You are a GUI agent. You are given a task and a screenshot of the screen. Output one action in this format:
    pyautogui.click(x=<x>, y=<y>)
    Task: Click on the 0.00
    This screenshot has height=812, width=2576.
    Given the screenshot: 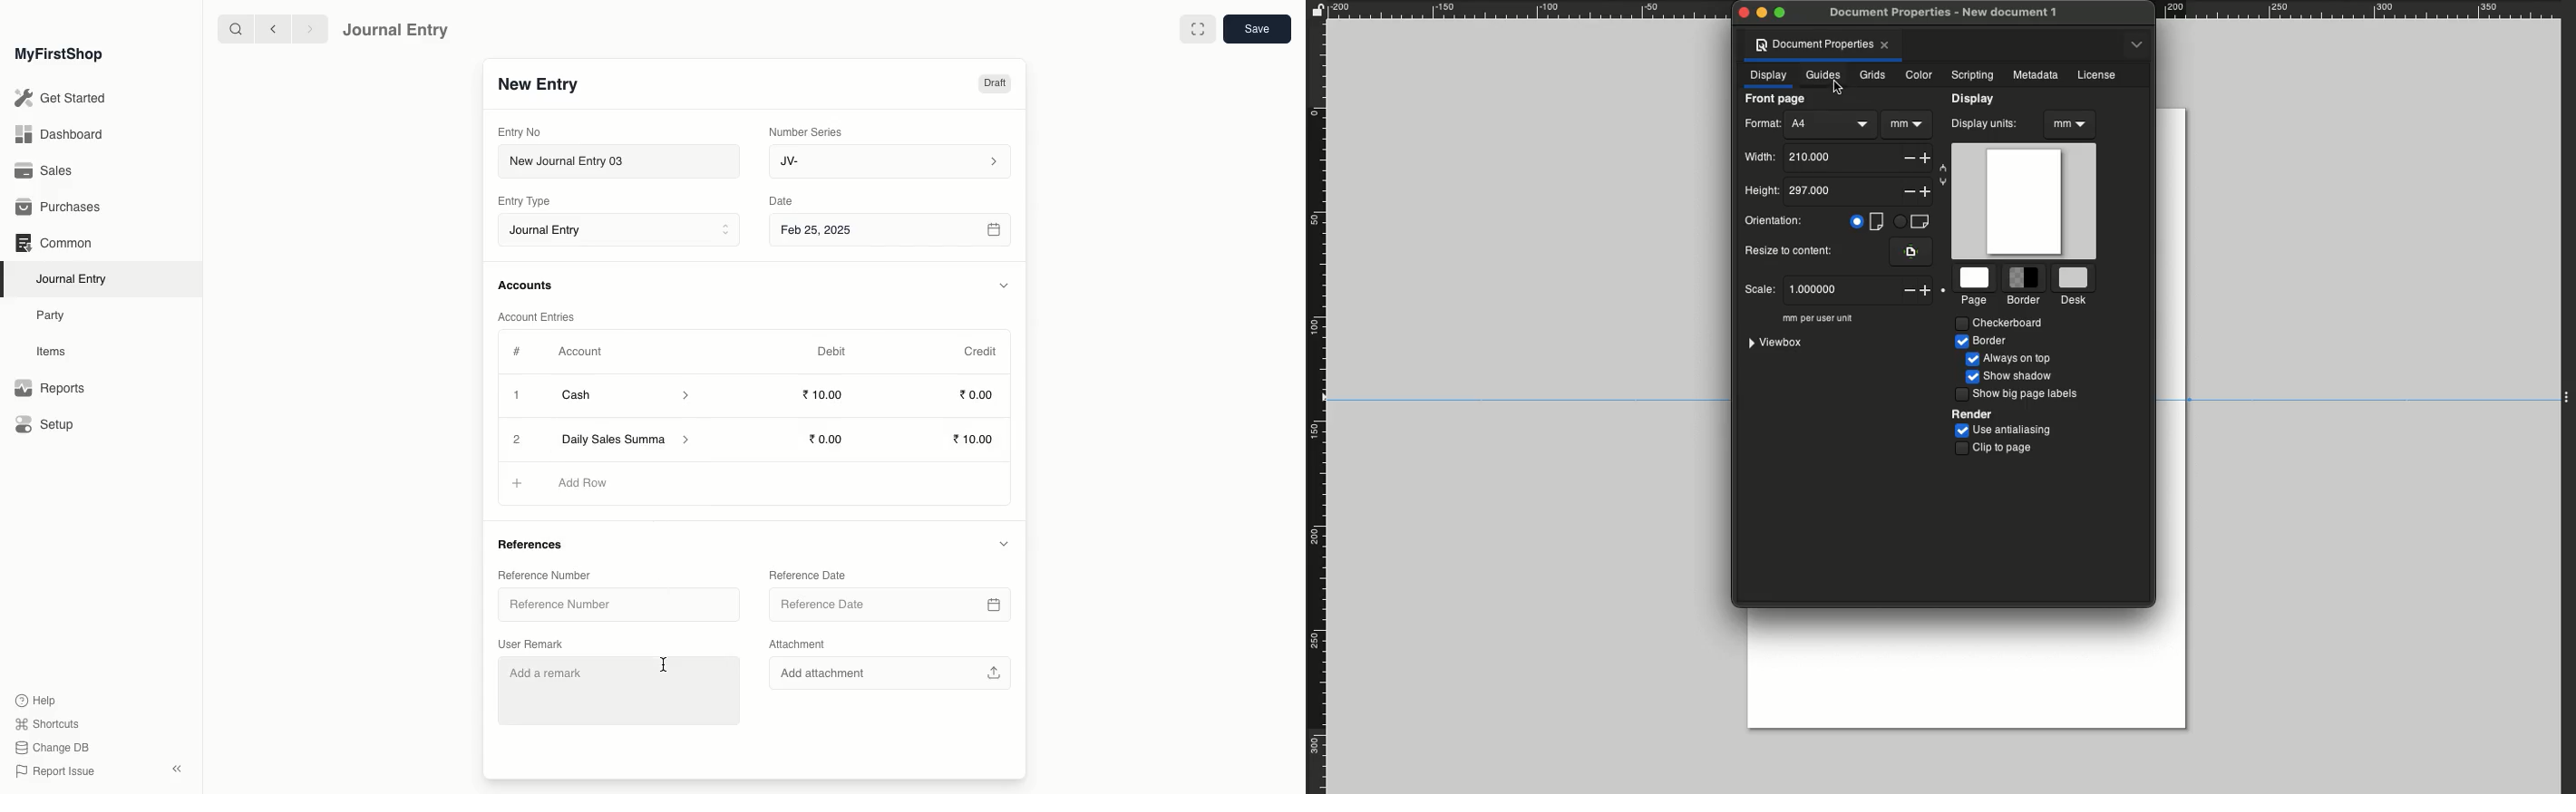 What is the action you would take?
    pyautogui.click(x=977, y=398)
    